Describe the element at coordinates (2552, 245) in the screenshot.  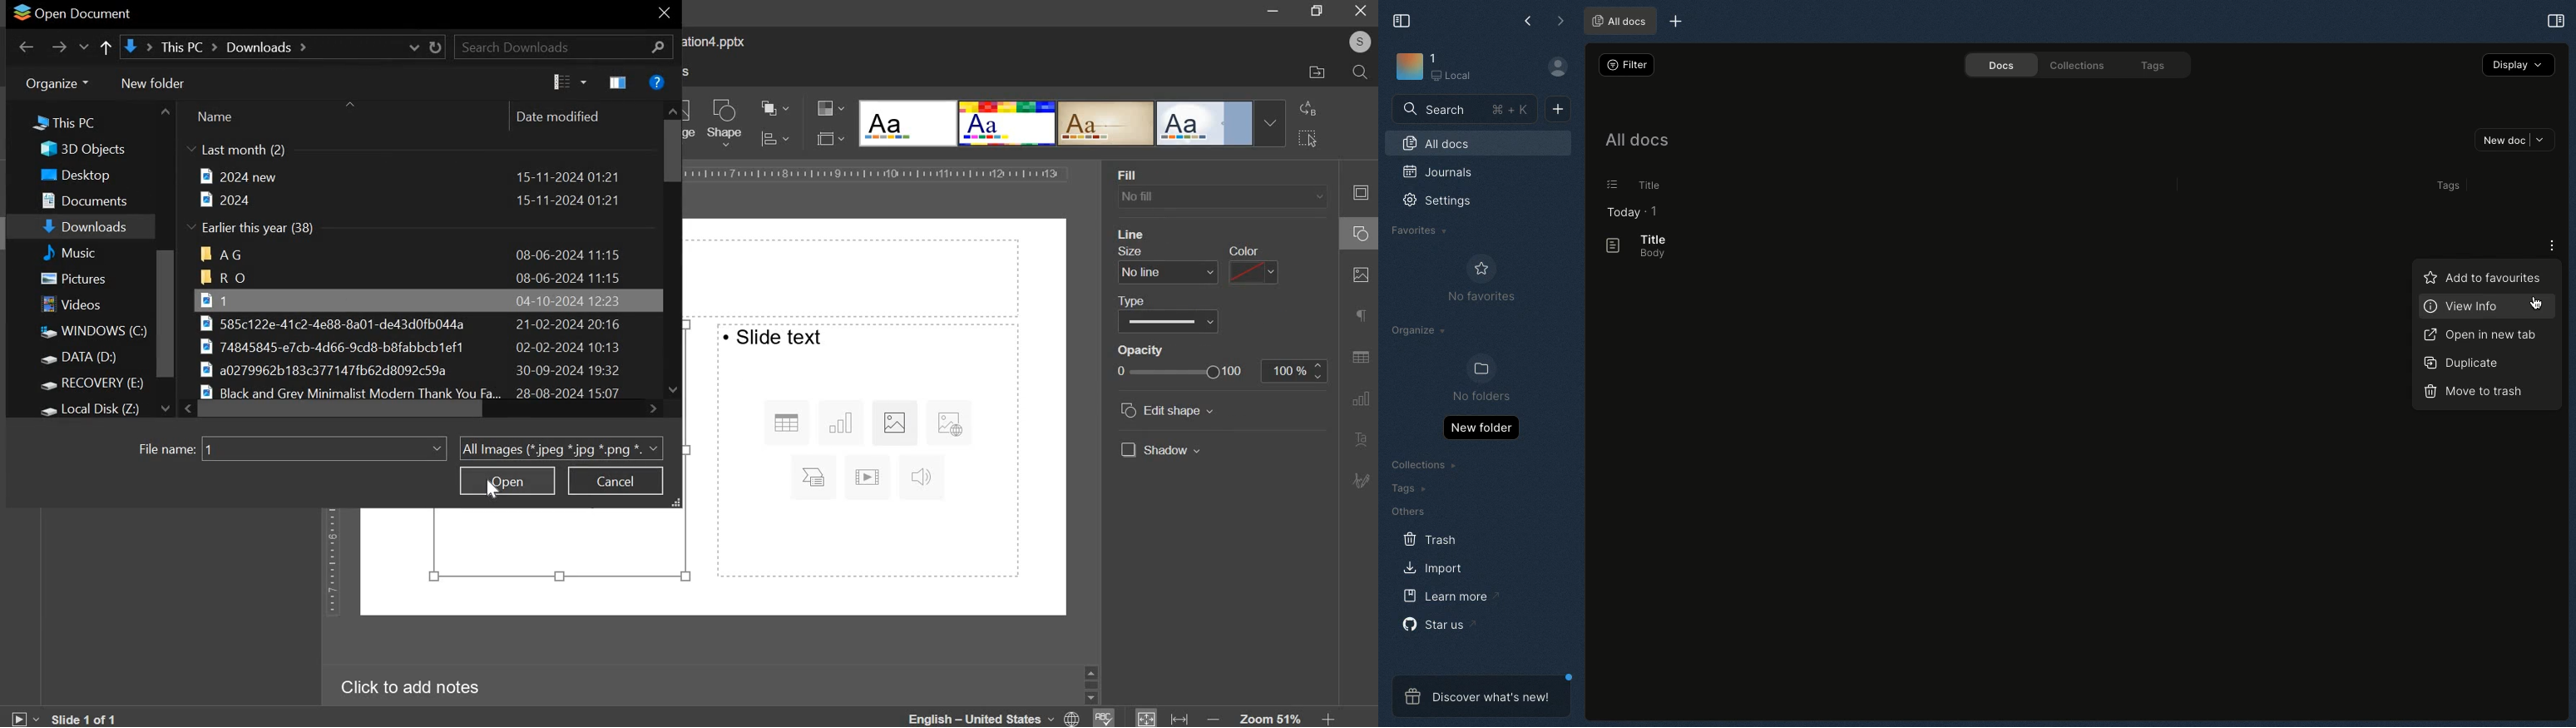
I see `Options` at that location.